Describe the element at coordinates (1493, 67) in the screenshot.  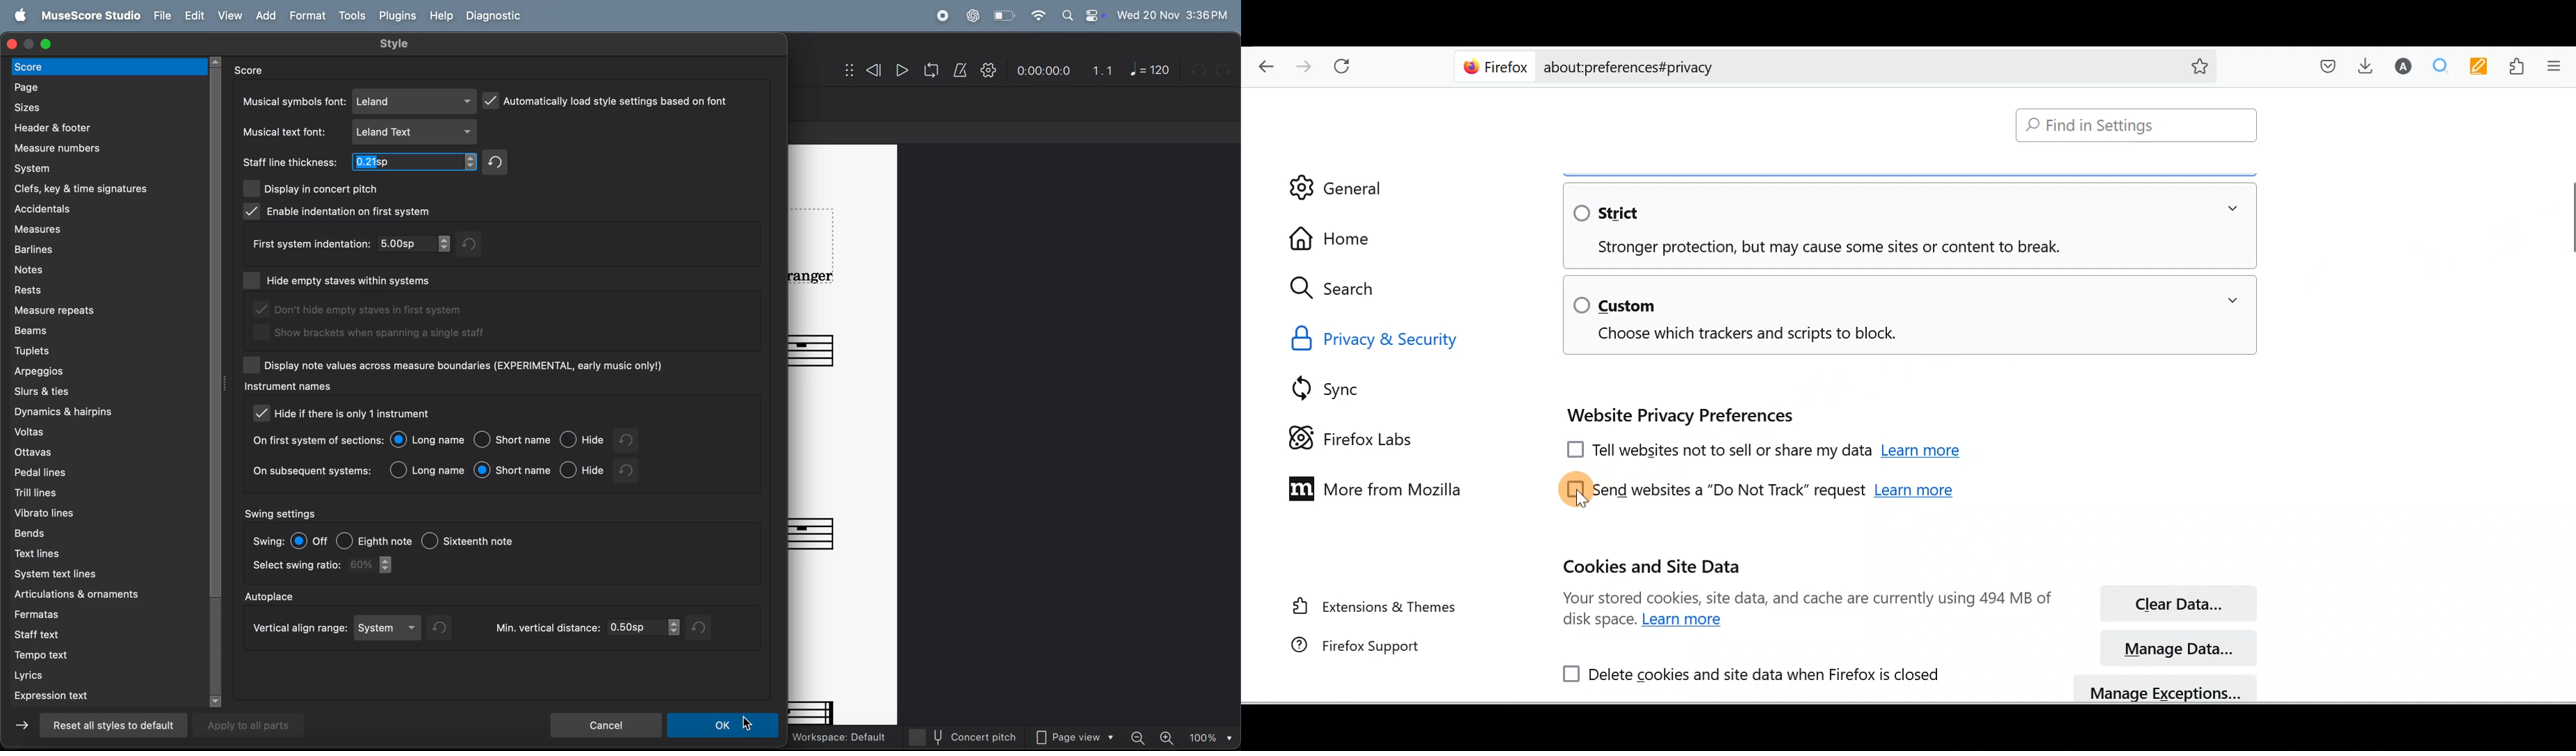
I see ` Firefox logo` at that location.